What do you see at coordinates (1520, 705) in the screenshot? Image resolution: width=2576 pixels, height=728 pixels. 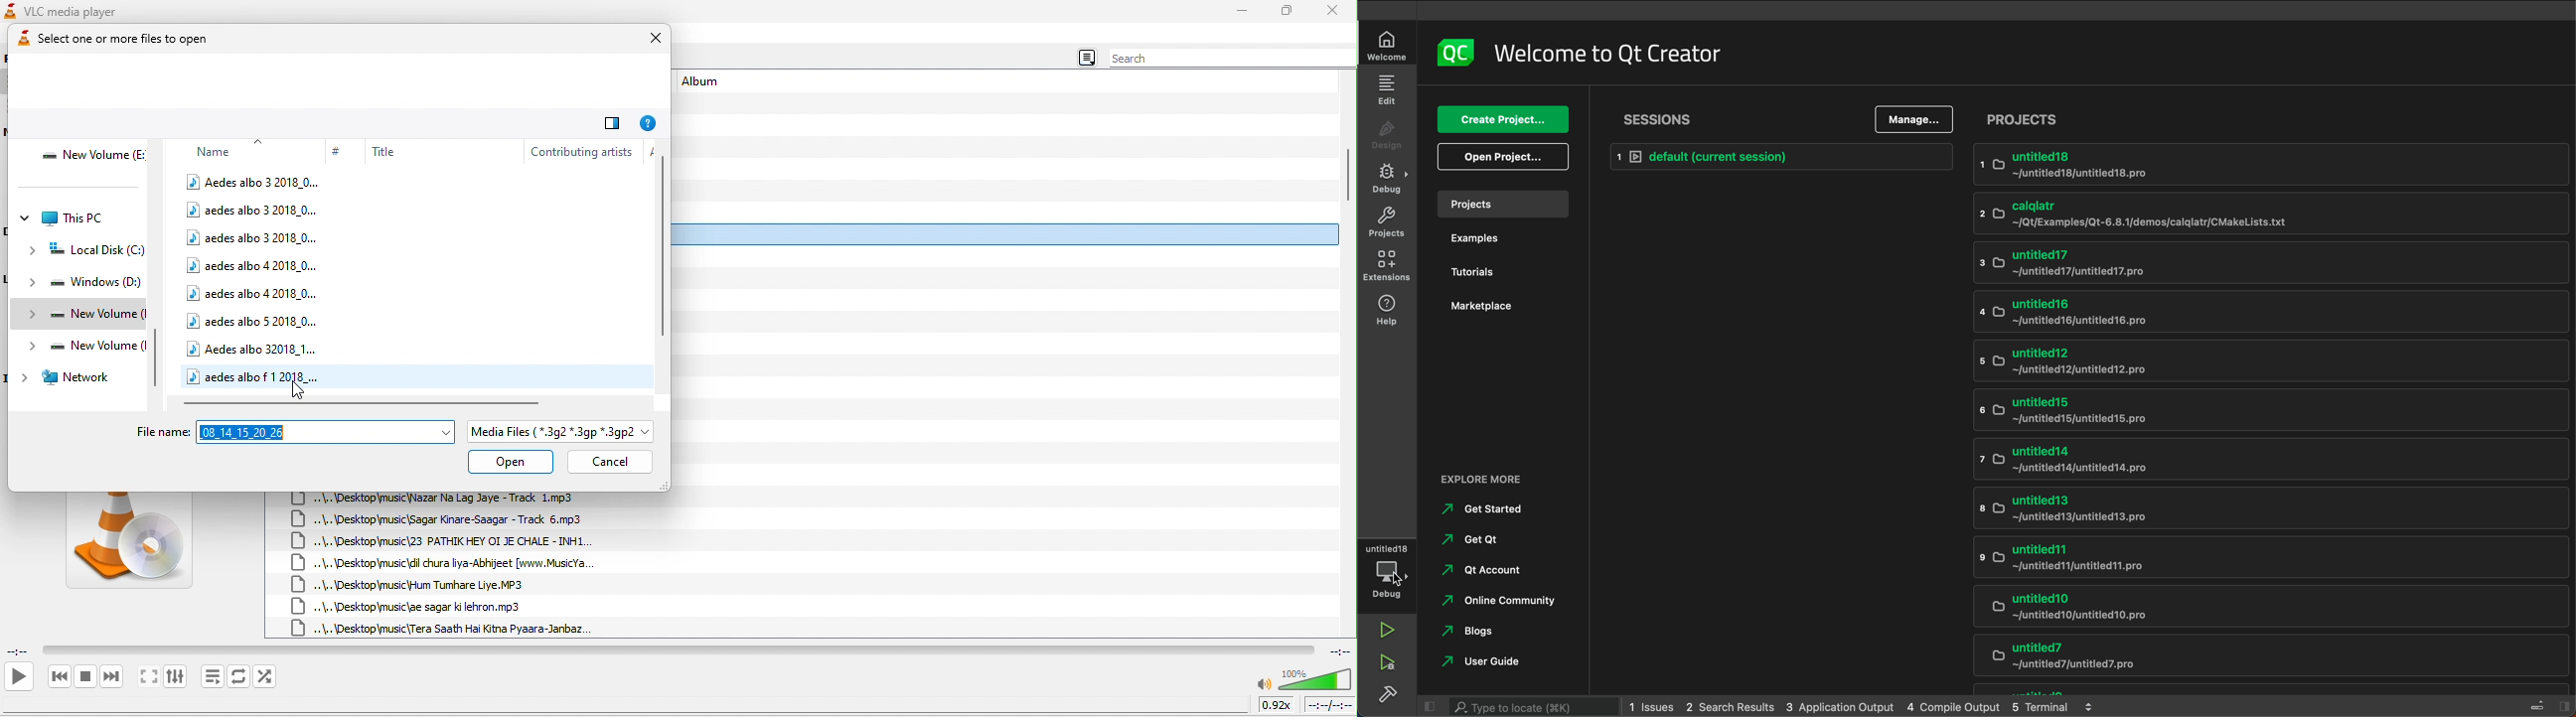 I see `search` at bounding box center [1520, 705].